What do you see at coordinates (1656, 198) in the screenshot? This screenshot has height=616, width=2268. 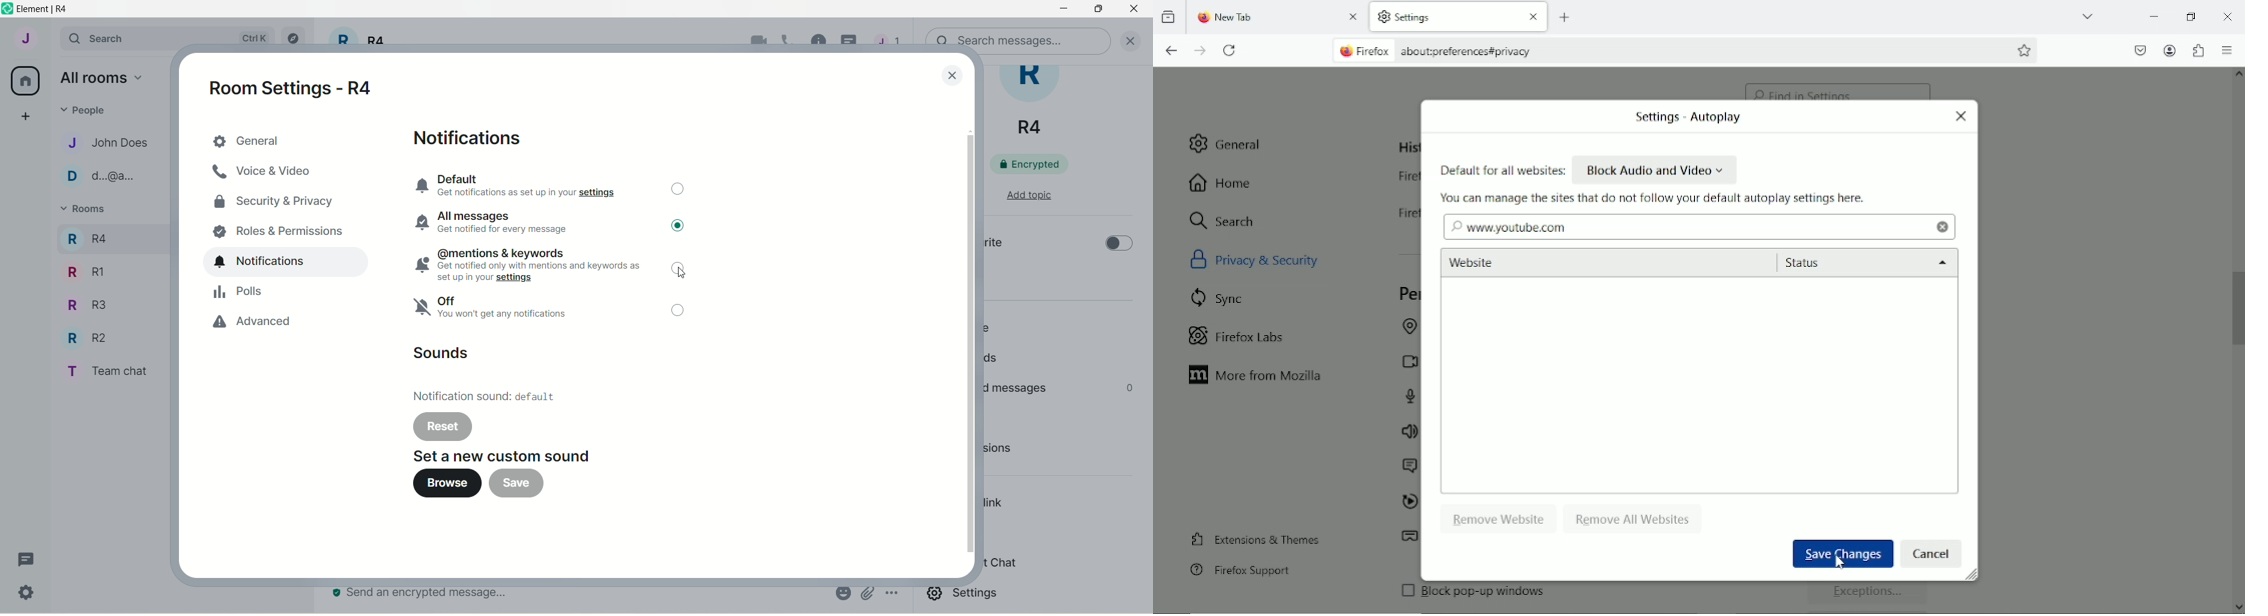 I see `you can manage the sites that do not follow your default autoplay settings here.` at bounding box center [1656, 198].